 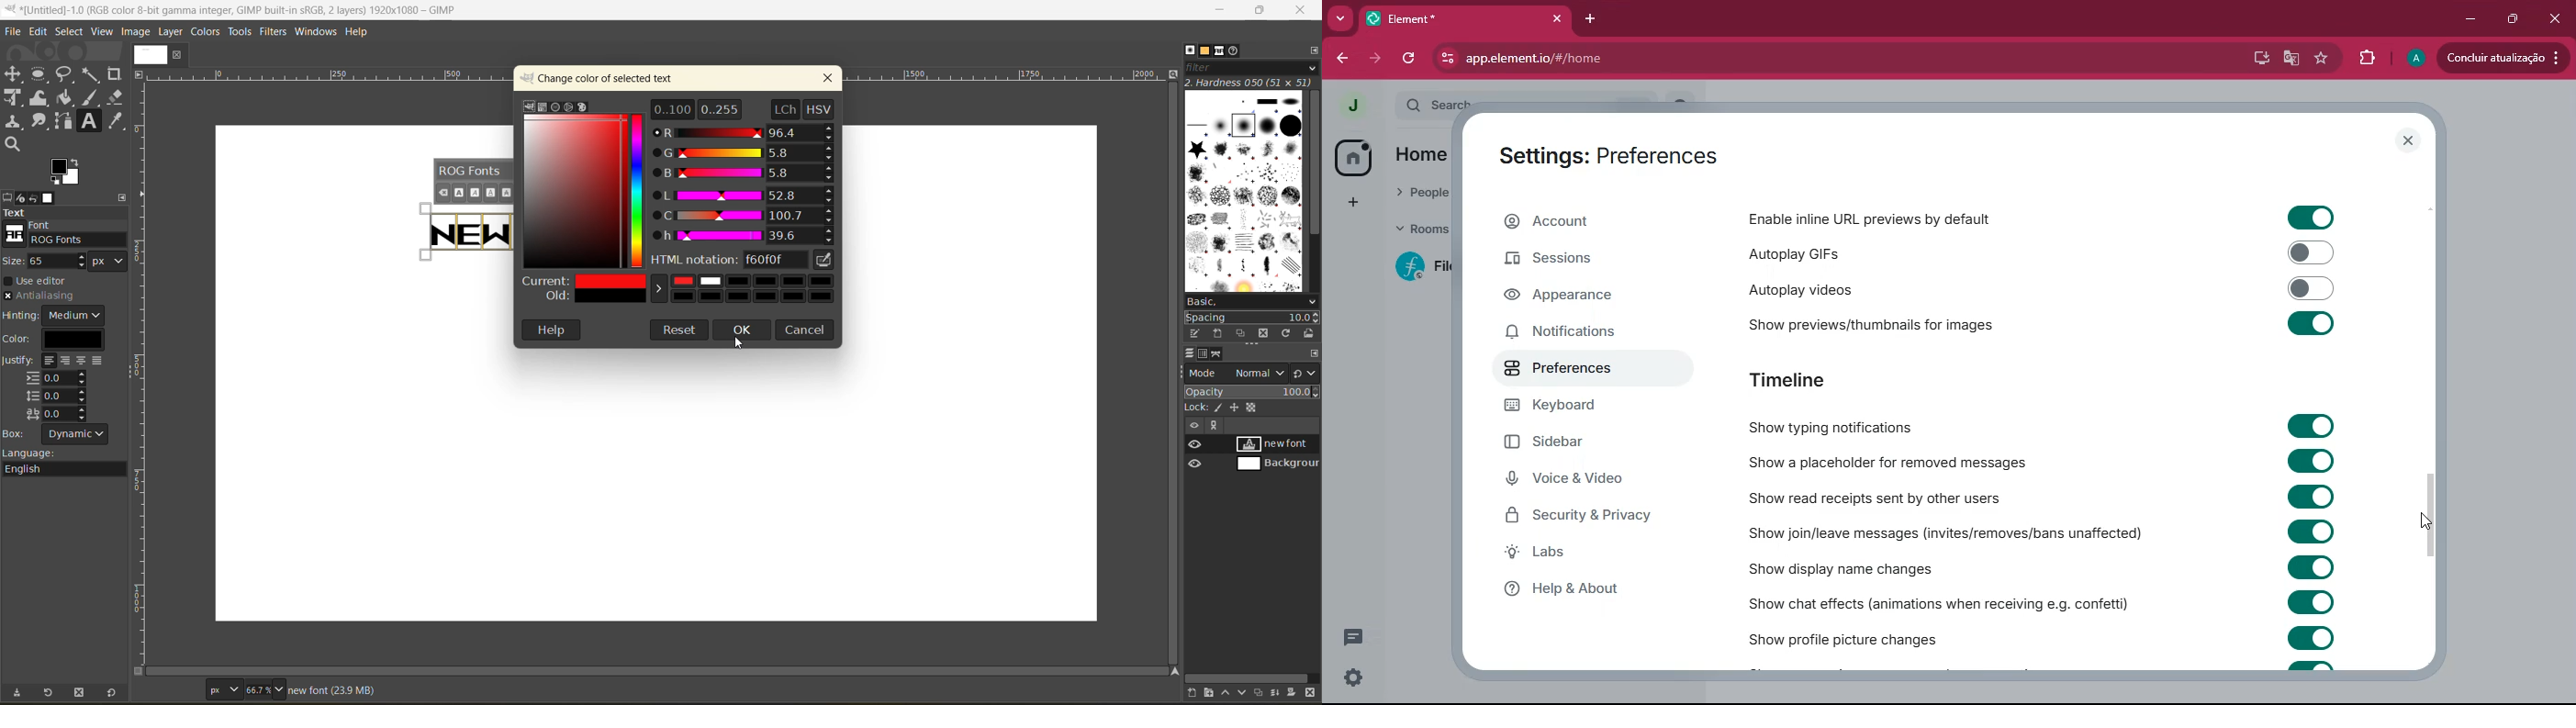 I want to click on labs, so click(x=1595, y=553).